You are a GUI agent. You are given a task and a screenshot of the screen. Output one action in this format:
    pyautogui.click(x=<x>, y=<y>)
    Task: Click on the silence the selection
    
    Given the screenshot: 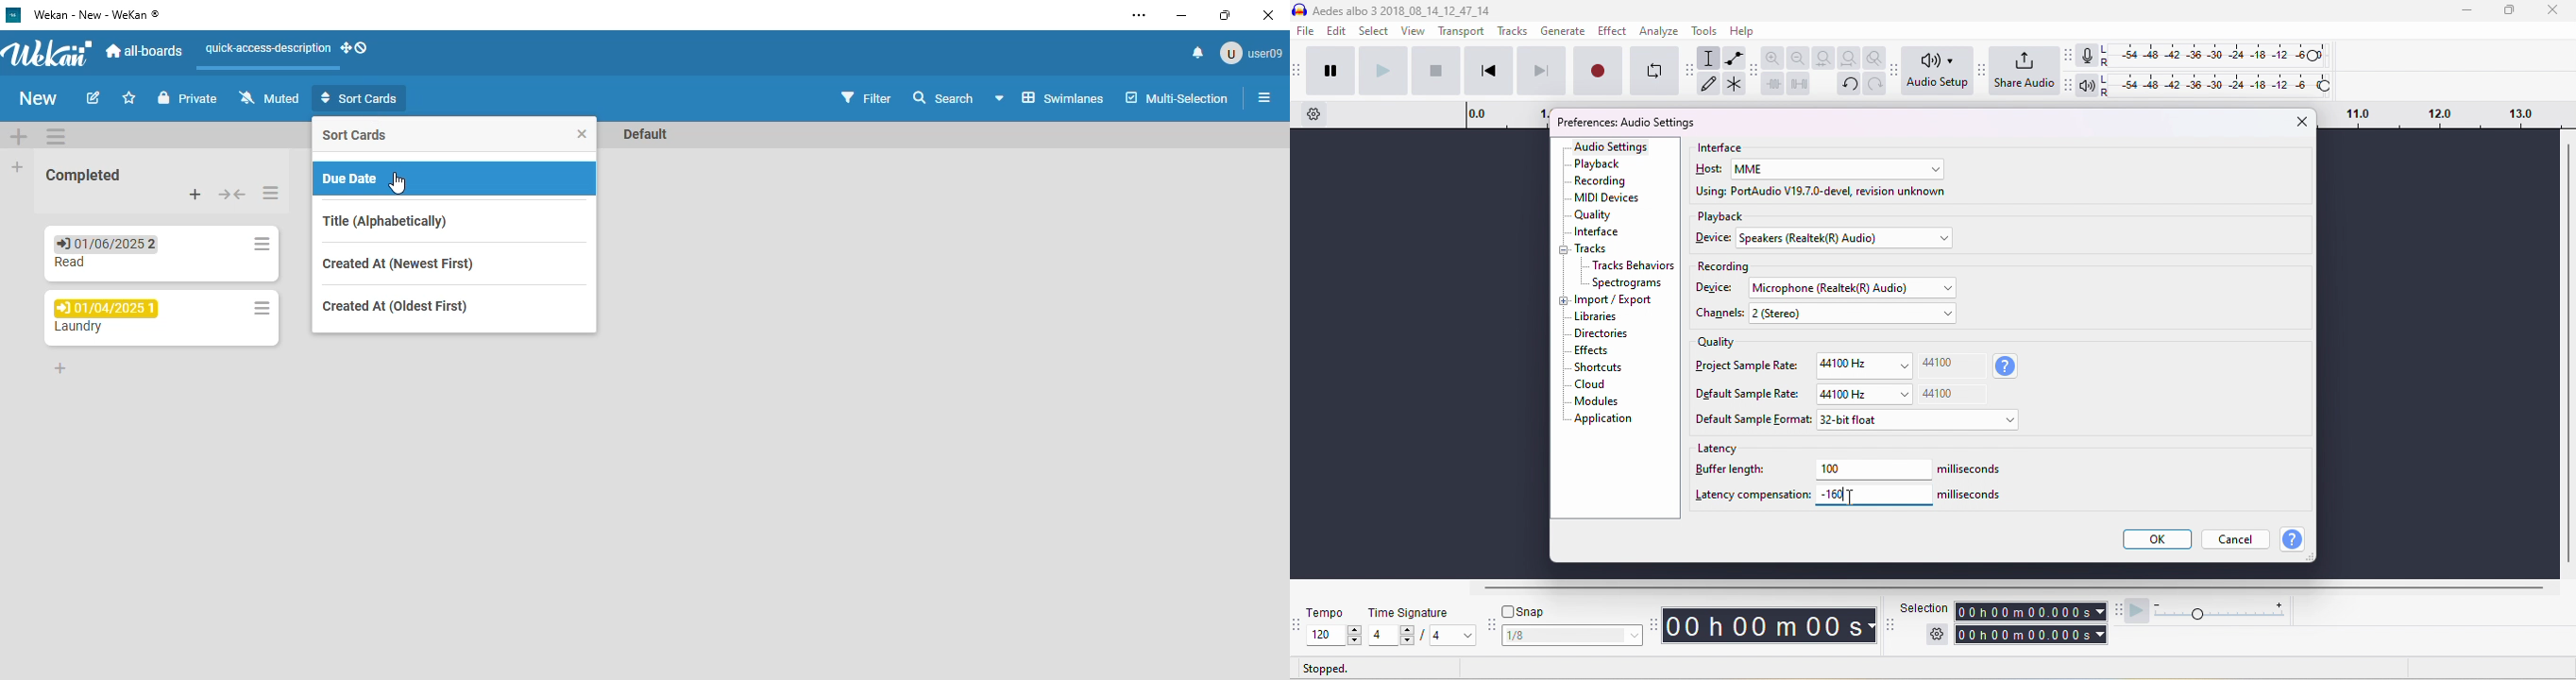 What is the action you would take?
    pyautogui.click(x=1802, y=87)
    